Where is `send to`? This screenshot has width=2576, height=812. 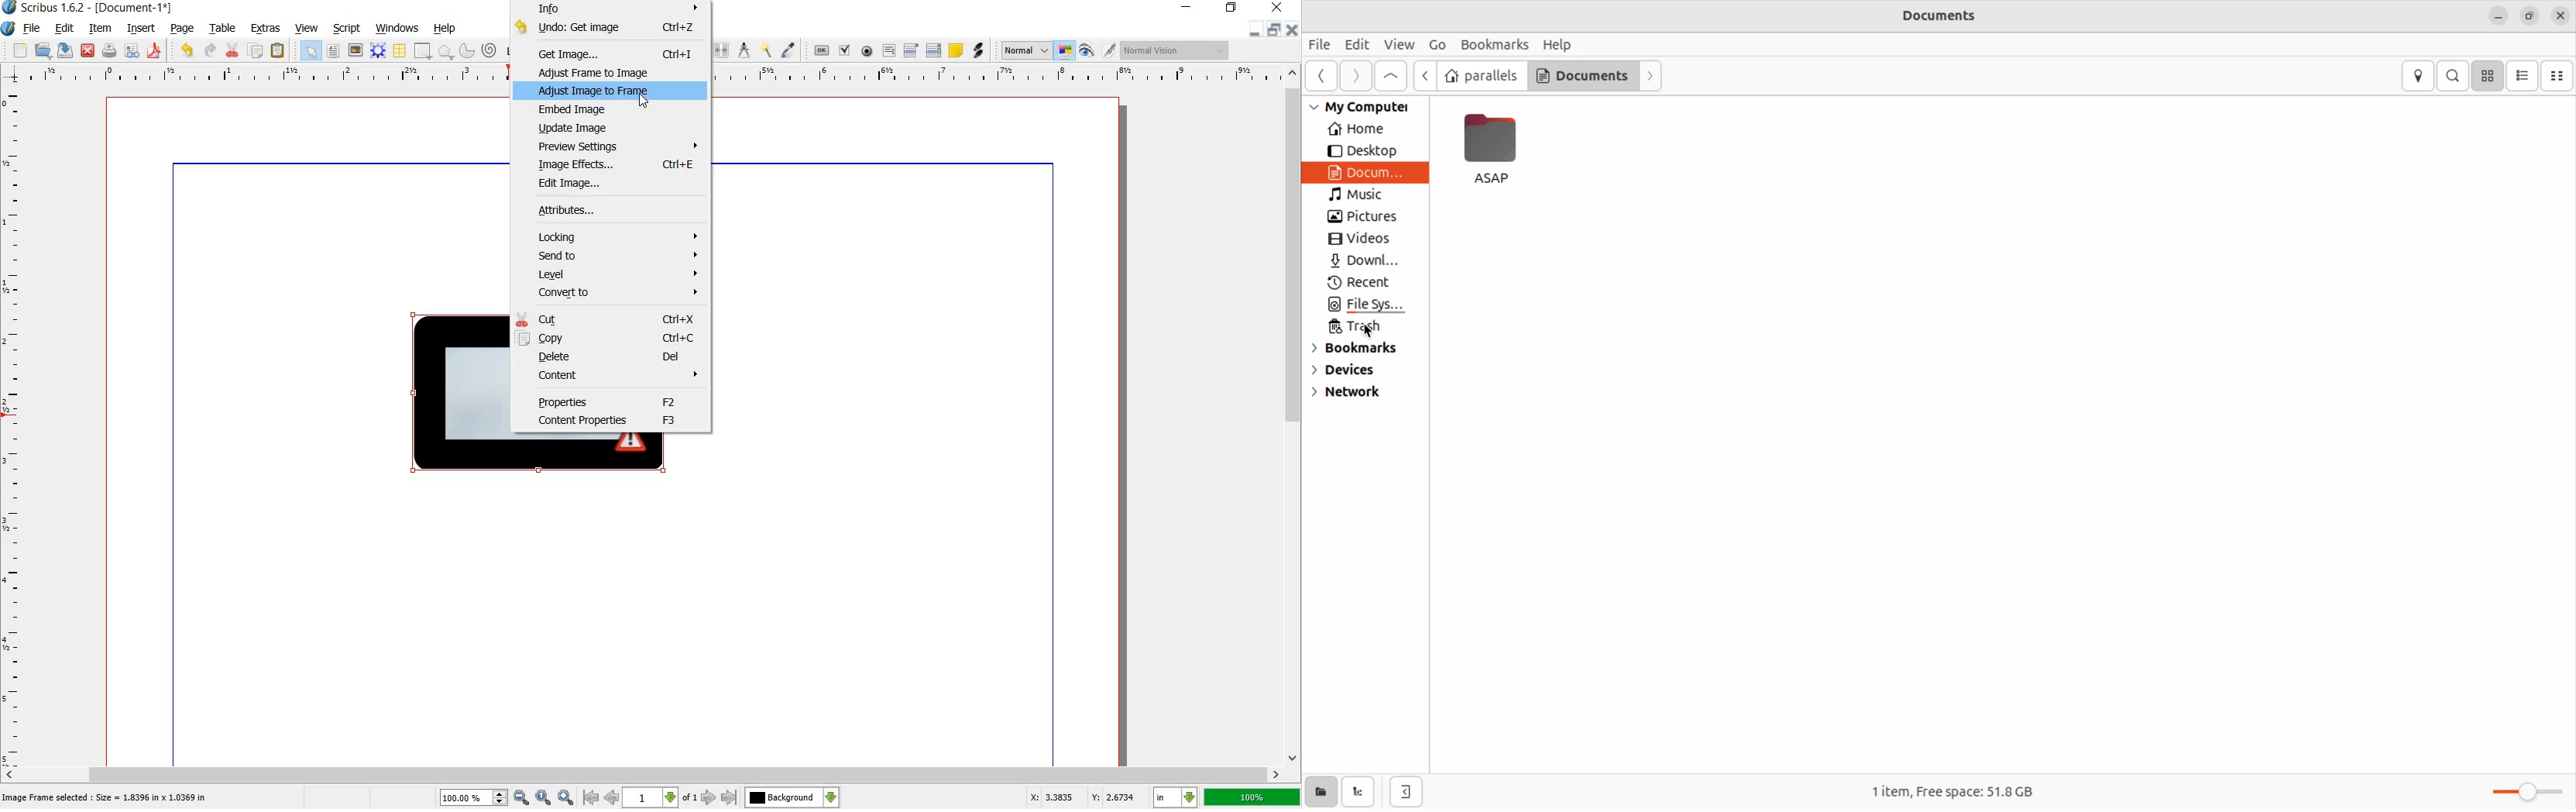
send to is located at coordinates (620, 256).